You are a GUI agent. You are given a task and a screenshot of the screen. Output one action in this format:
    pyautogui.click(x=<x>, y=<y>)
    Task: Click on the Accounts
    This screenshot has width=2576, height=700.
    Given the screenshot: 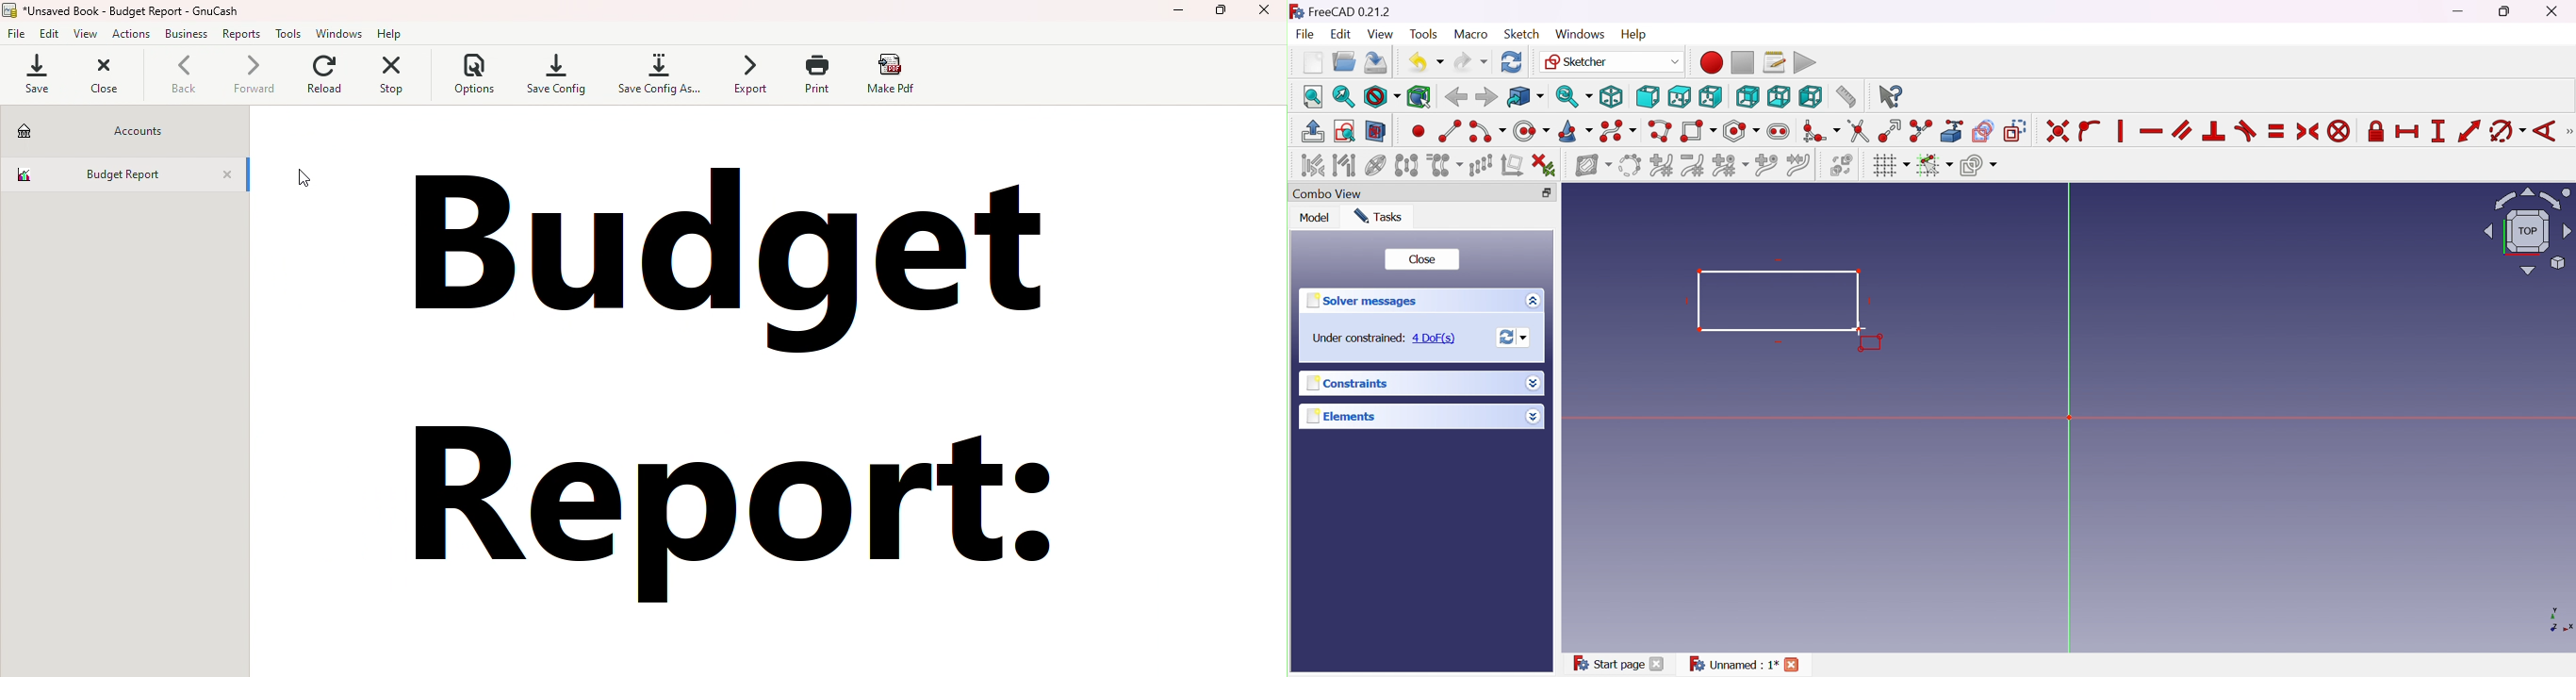 What is the action you would take?
    pyautogui.click(x=123, y=130)
    